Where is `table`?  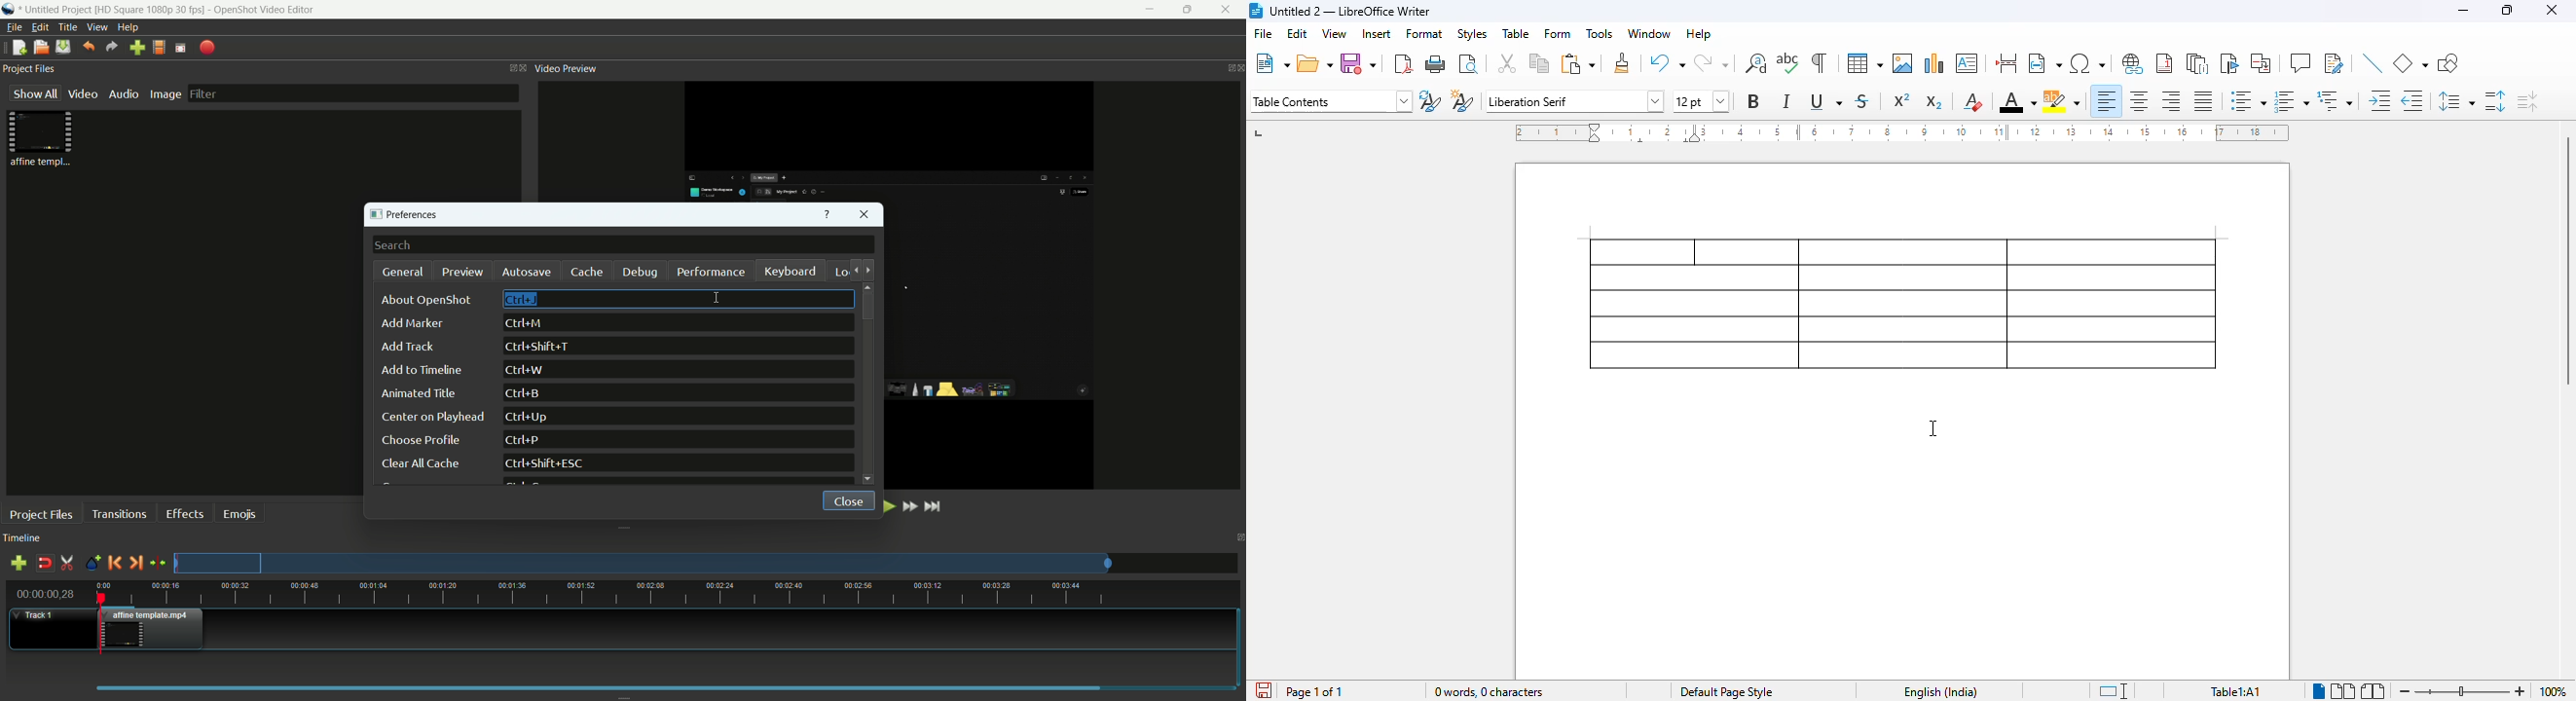
table is located at coordinates (1902, 306).